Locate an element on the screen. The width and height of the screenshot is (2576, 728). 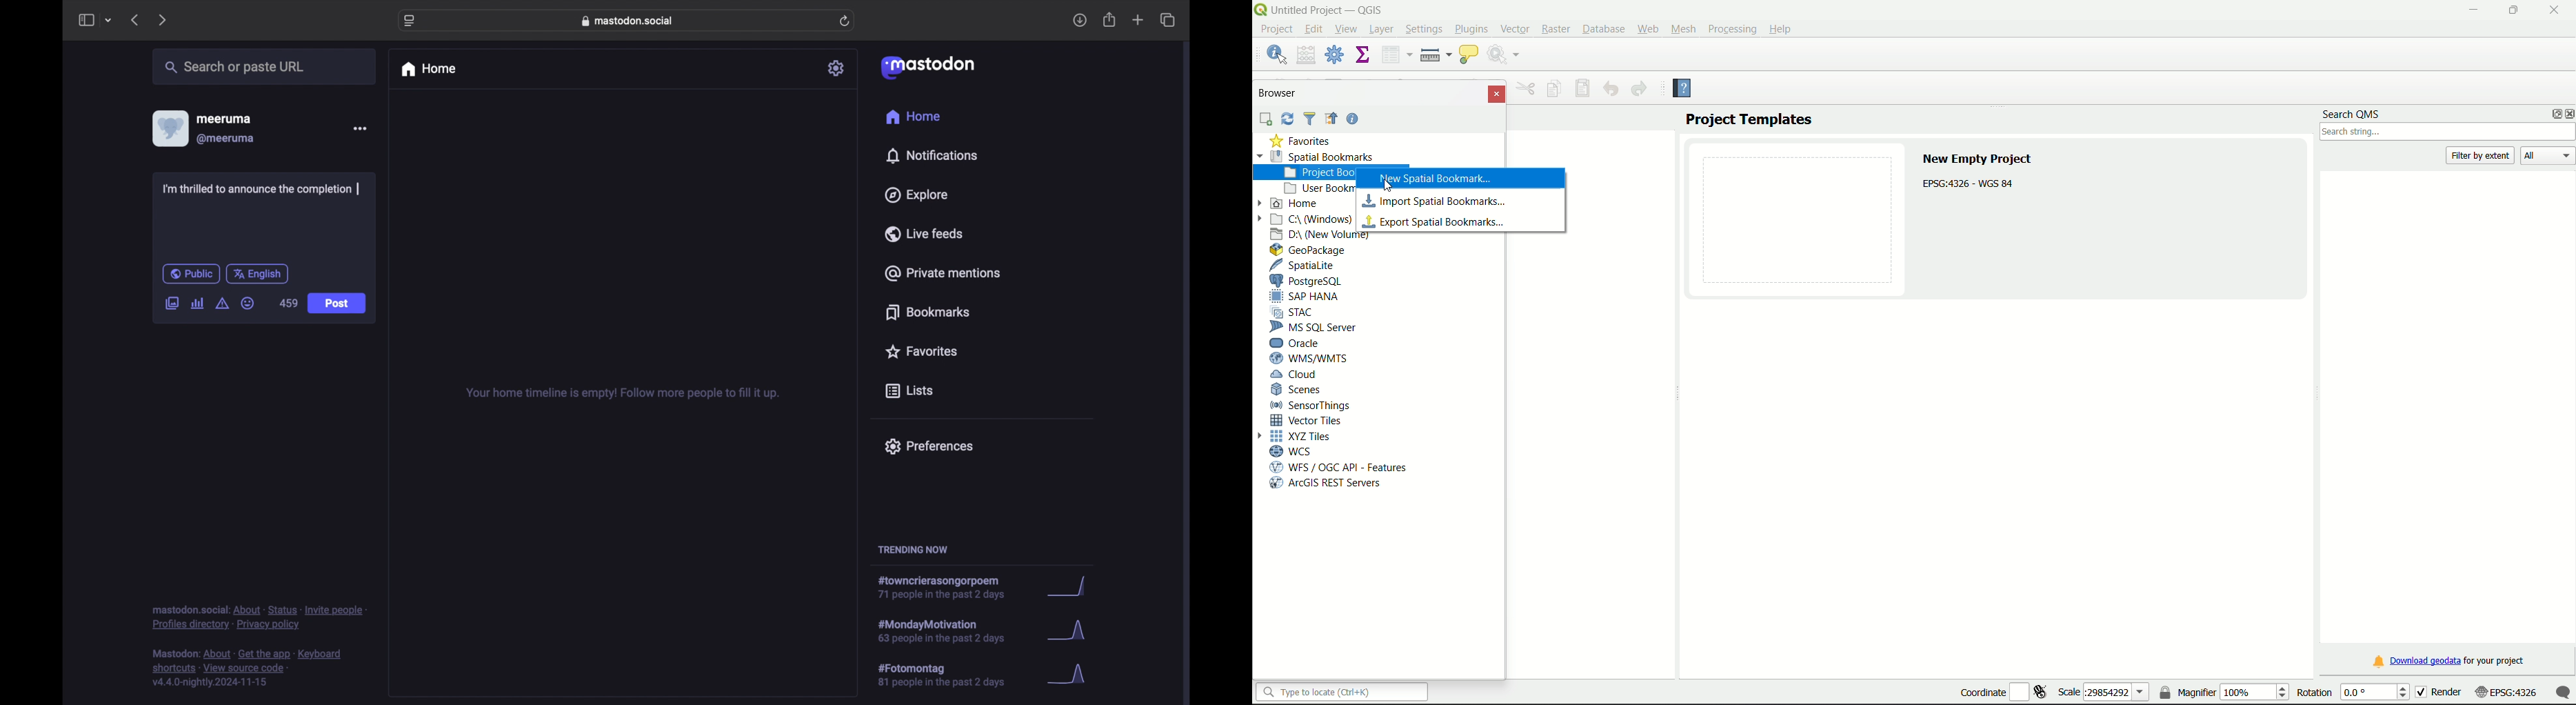
hashtag trend is located at coordinates (947, 588).